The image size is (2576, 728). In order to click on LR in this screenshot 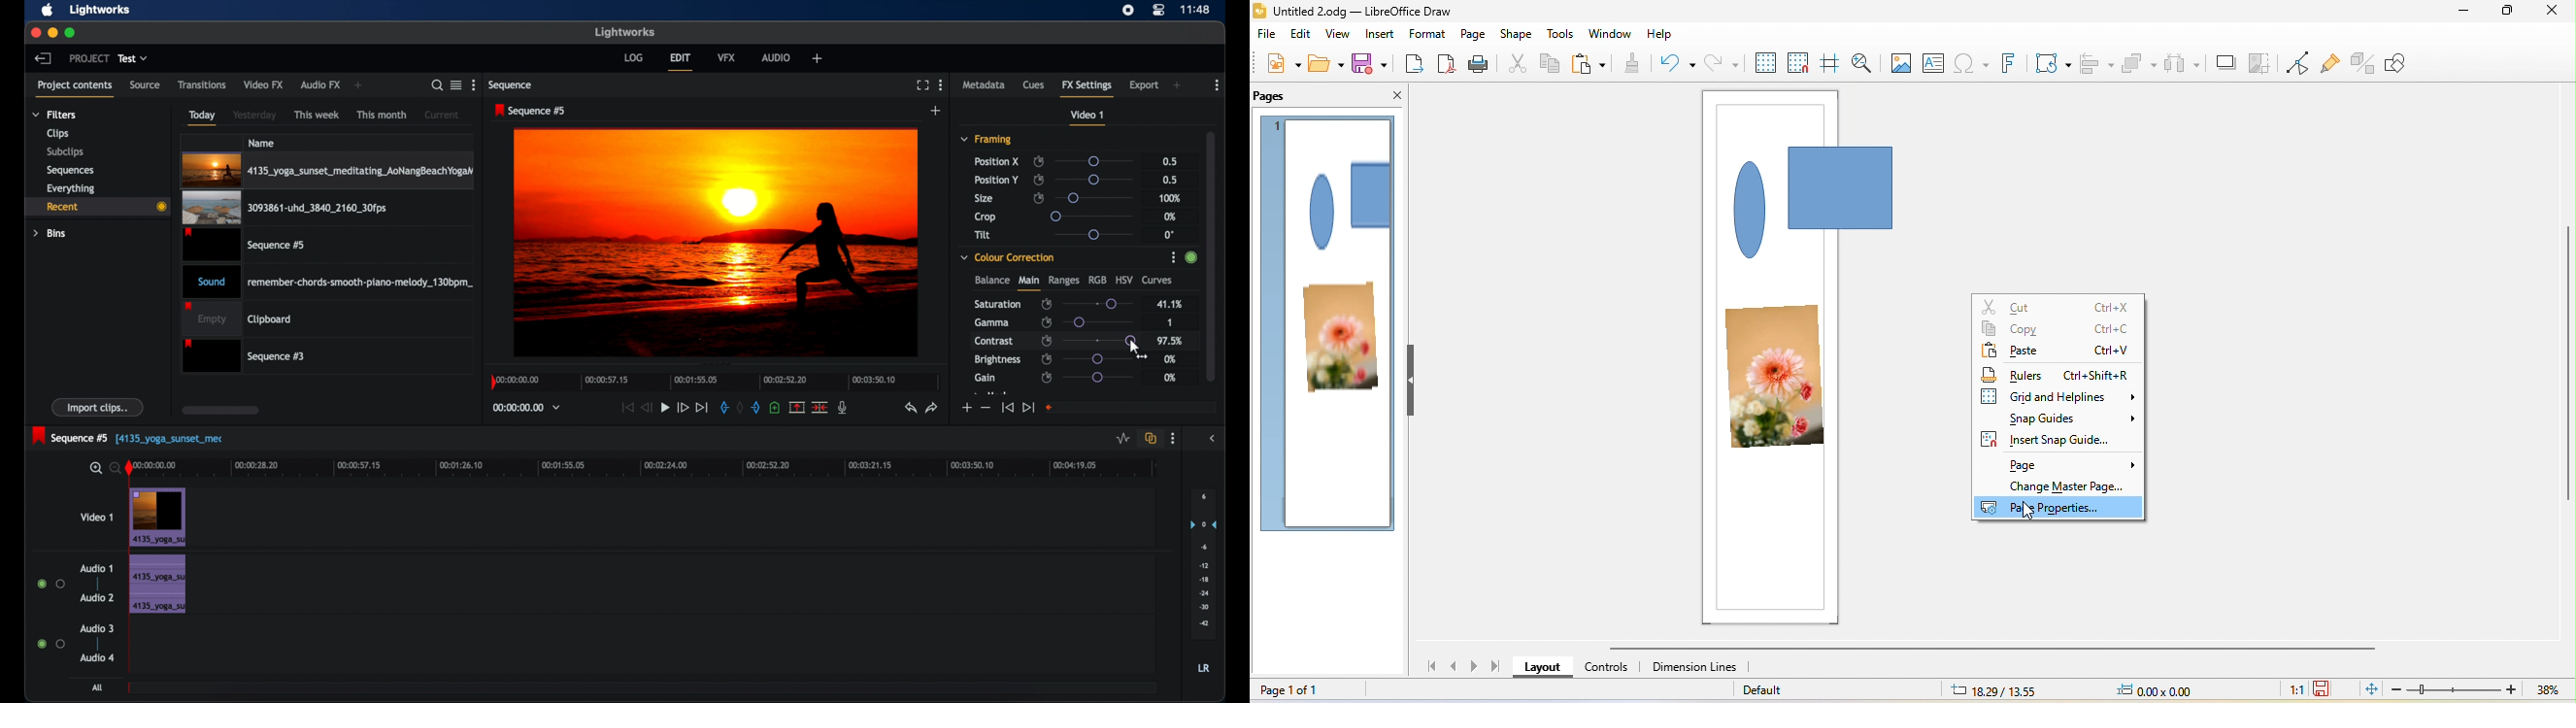, I will do `click(1204, 669)`.